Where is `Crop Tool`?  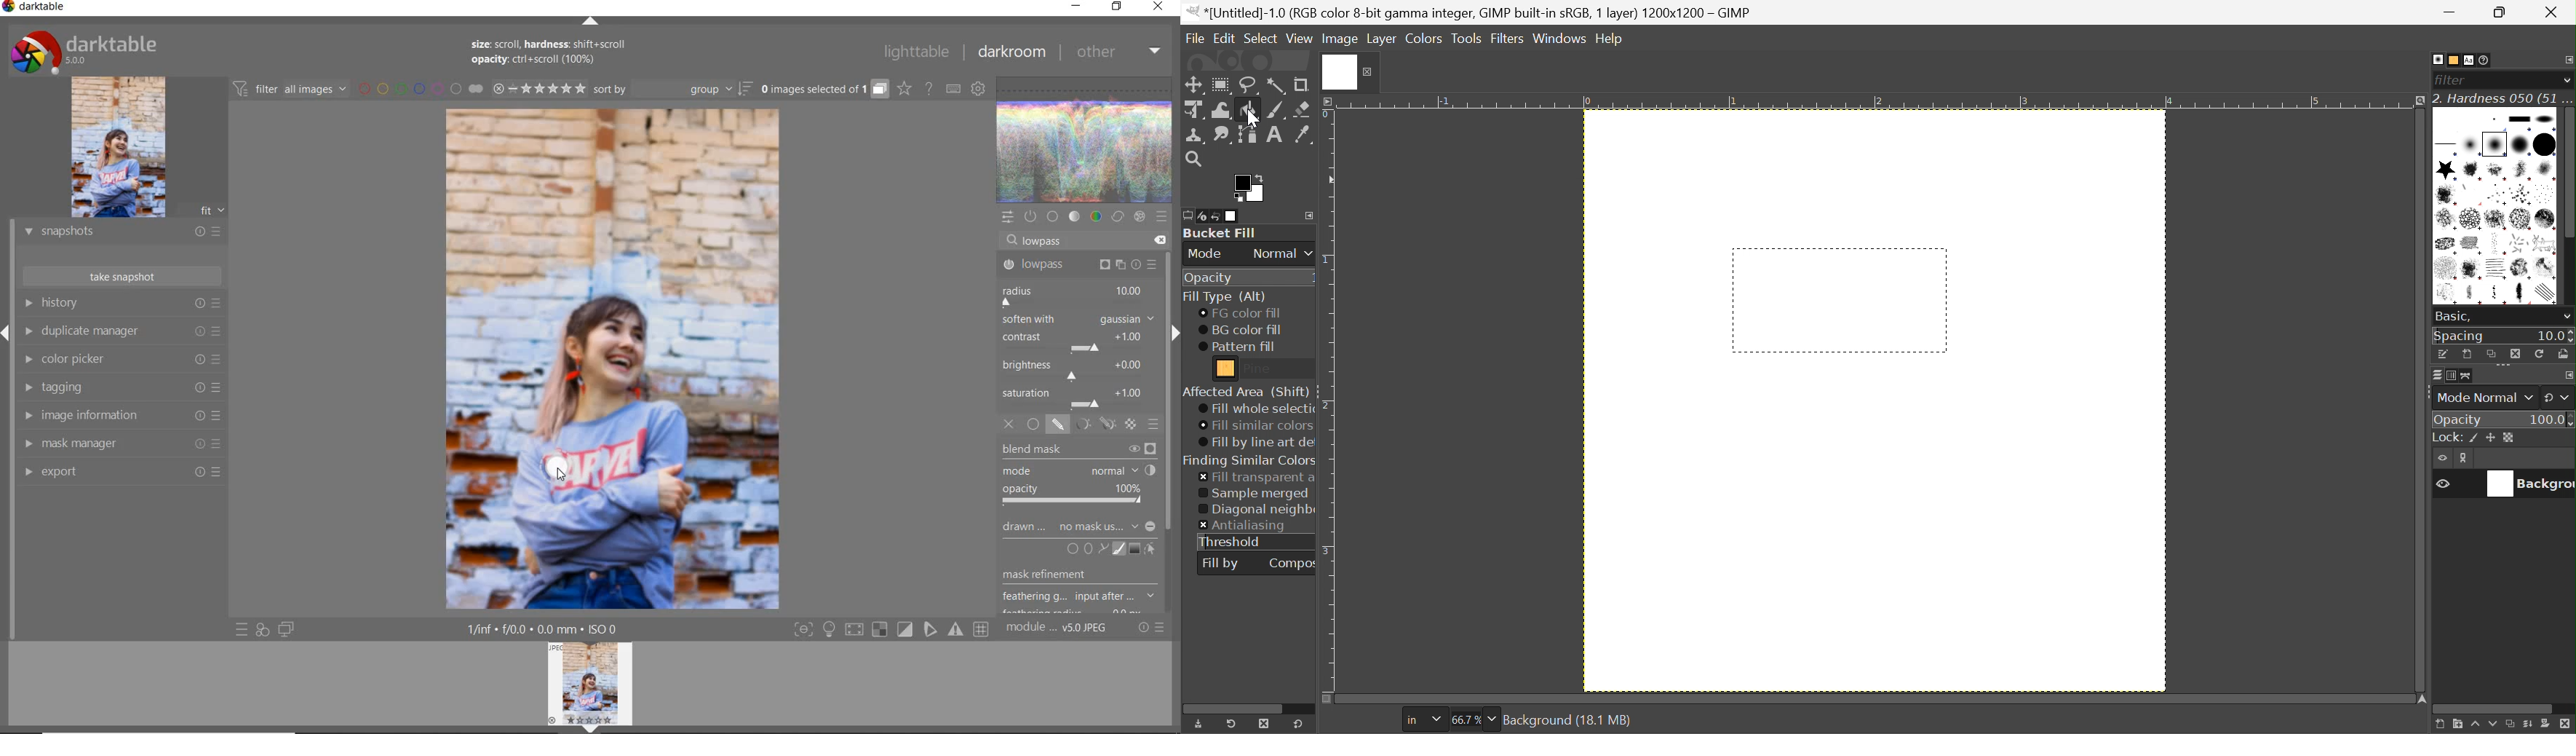 Crop Tool is located at coordinates (1301, 85).